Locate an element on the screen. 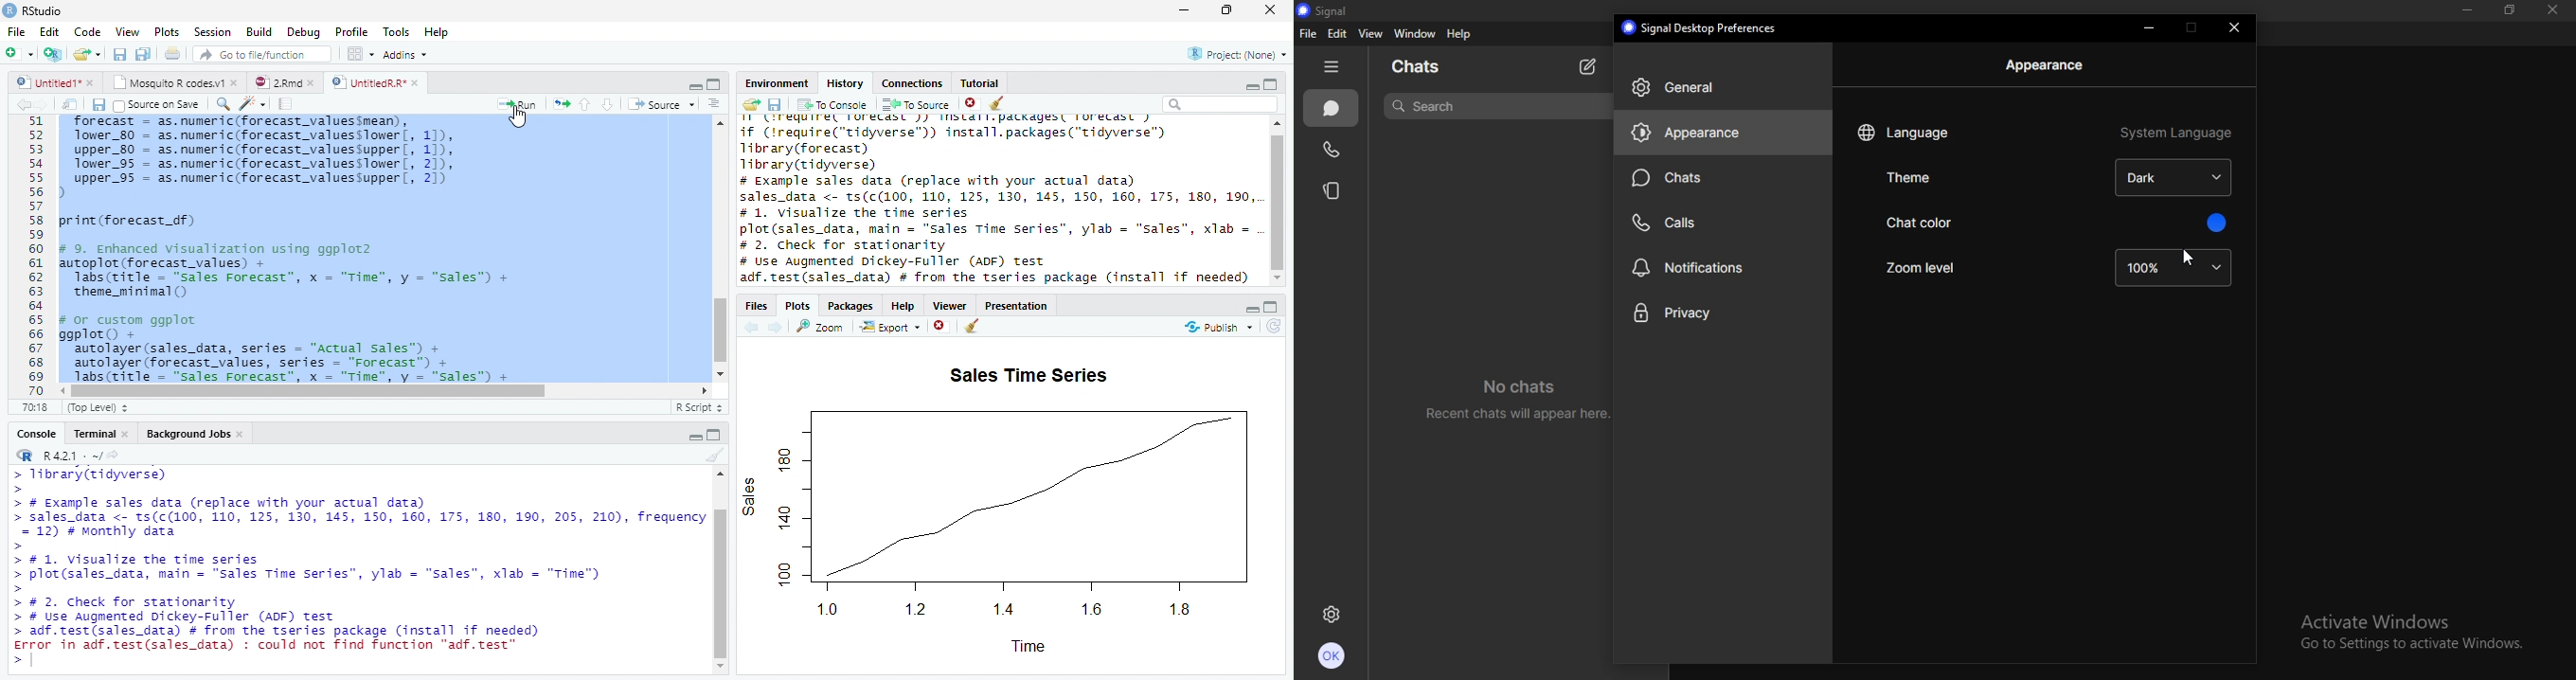 The width and height of the screenshot is (2576, 700). 17 (lrequire("tidyverse’)) install.packages("tidyverse’)
Tibrary (forecast)

Tibrary(tidyverse)

# Example sales data (replace with your actual data)

sales_data <- ts(c(100, 110, 125, 130, 145, 150, 160, 175, 180, 190,
#1. visualize the time series

plot(sales_data, main = "sales Time Series”, ylab = “sales”, xlab =
#2. Check for stationarity

# Use Augmented Dickey-Fuller (ADF) test

ull. tart Cuties etd # Thue the taeries sbane Clastall IF smmlinl) is located at coordinates (1001, 201).